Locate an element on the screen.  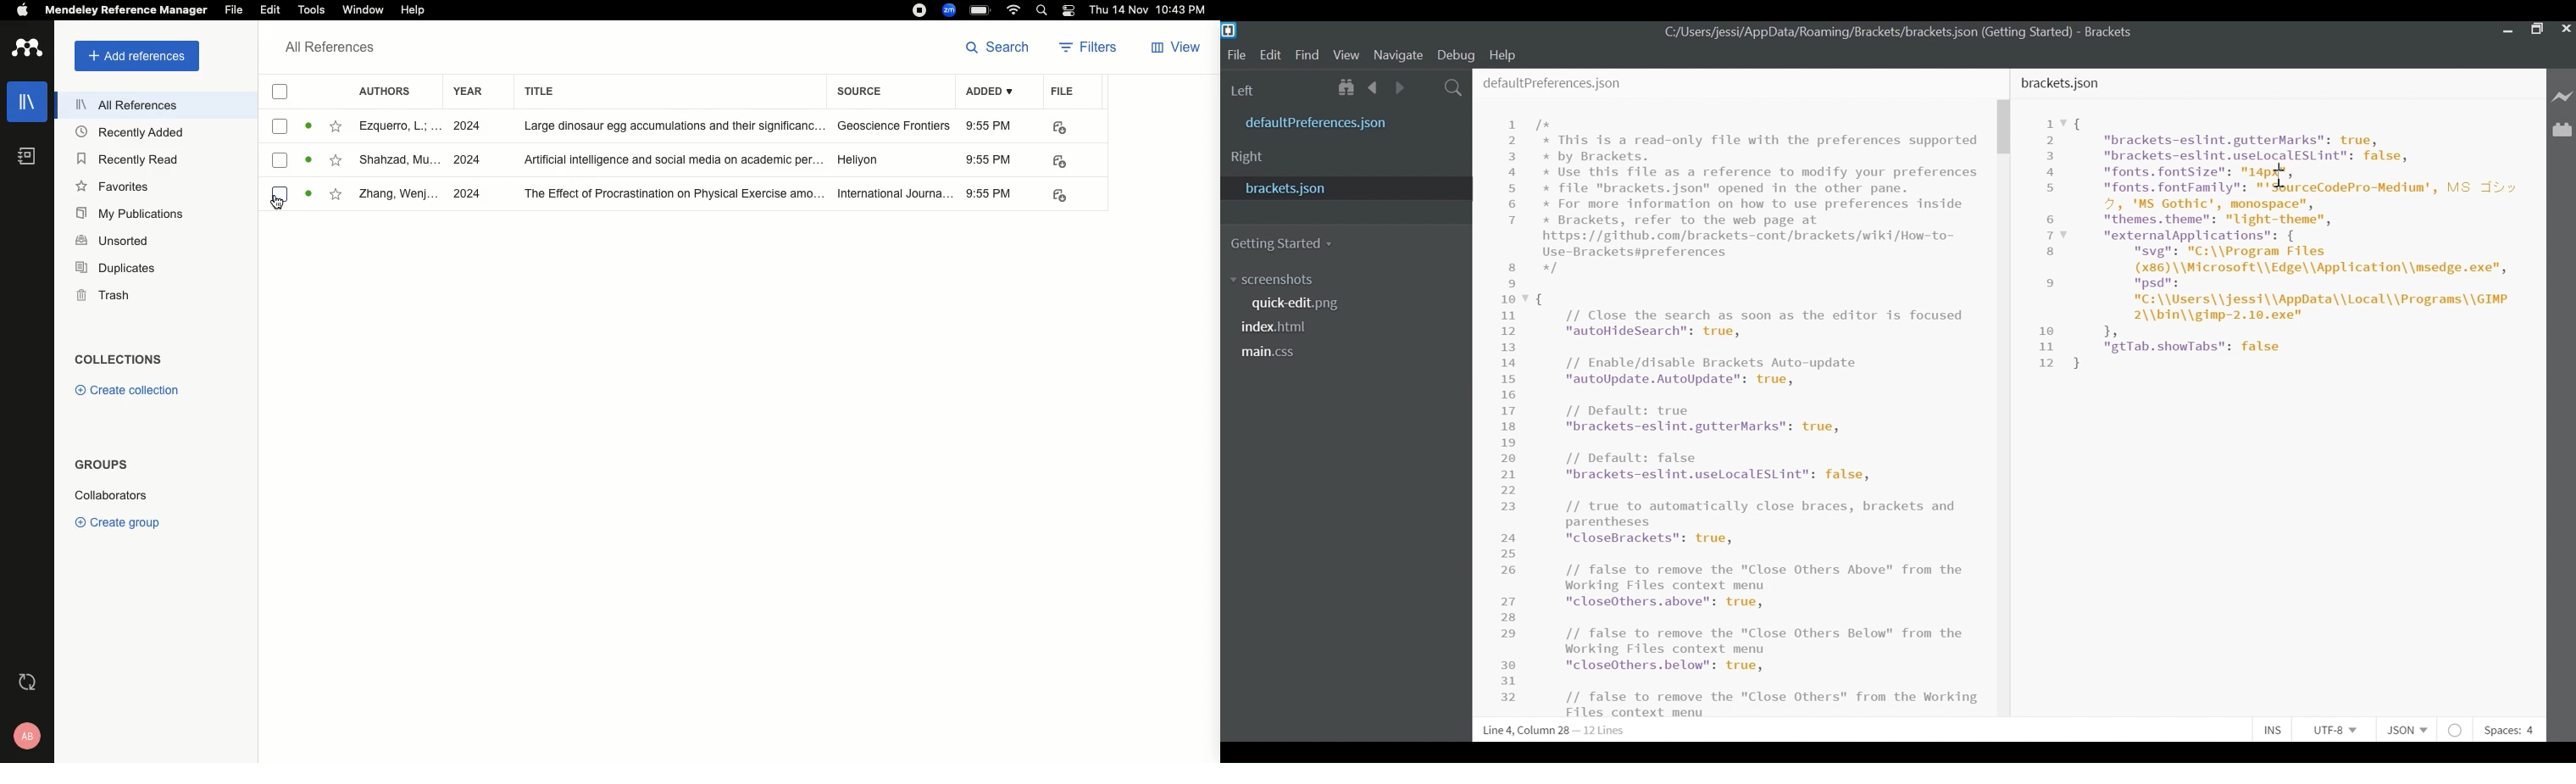
Year is located at coordinates (468, 92).